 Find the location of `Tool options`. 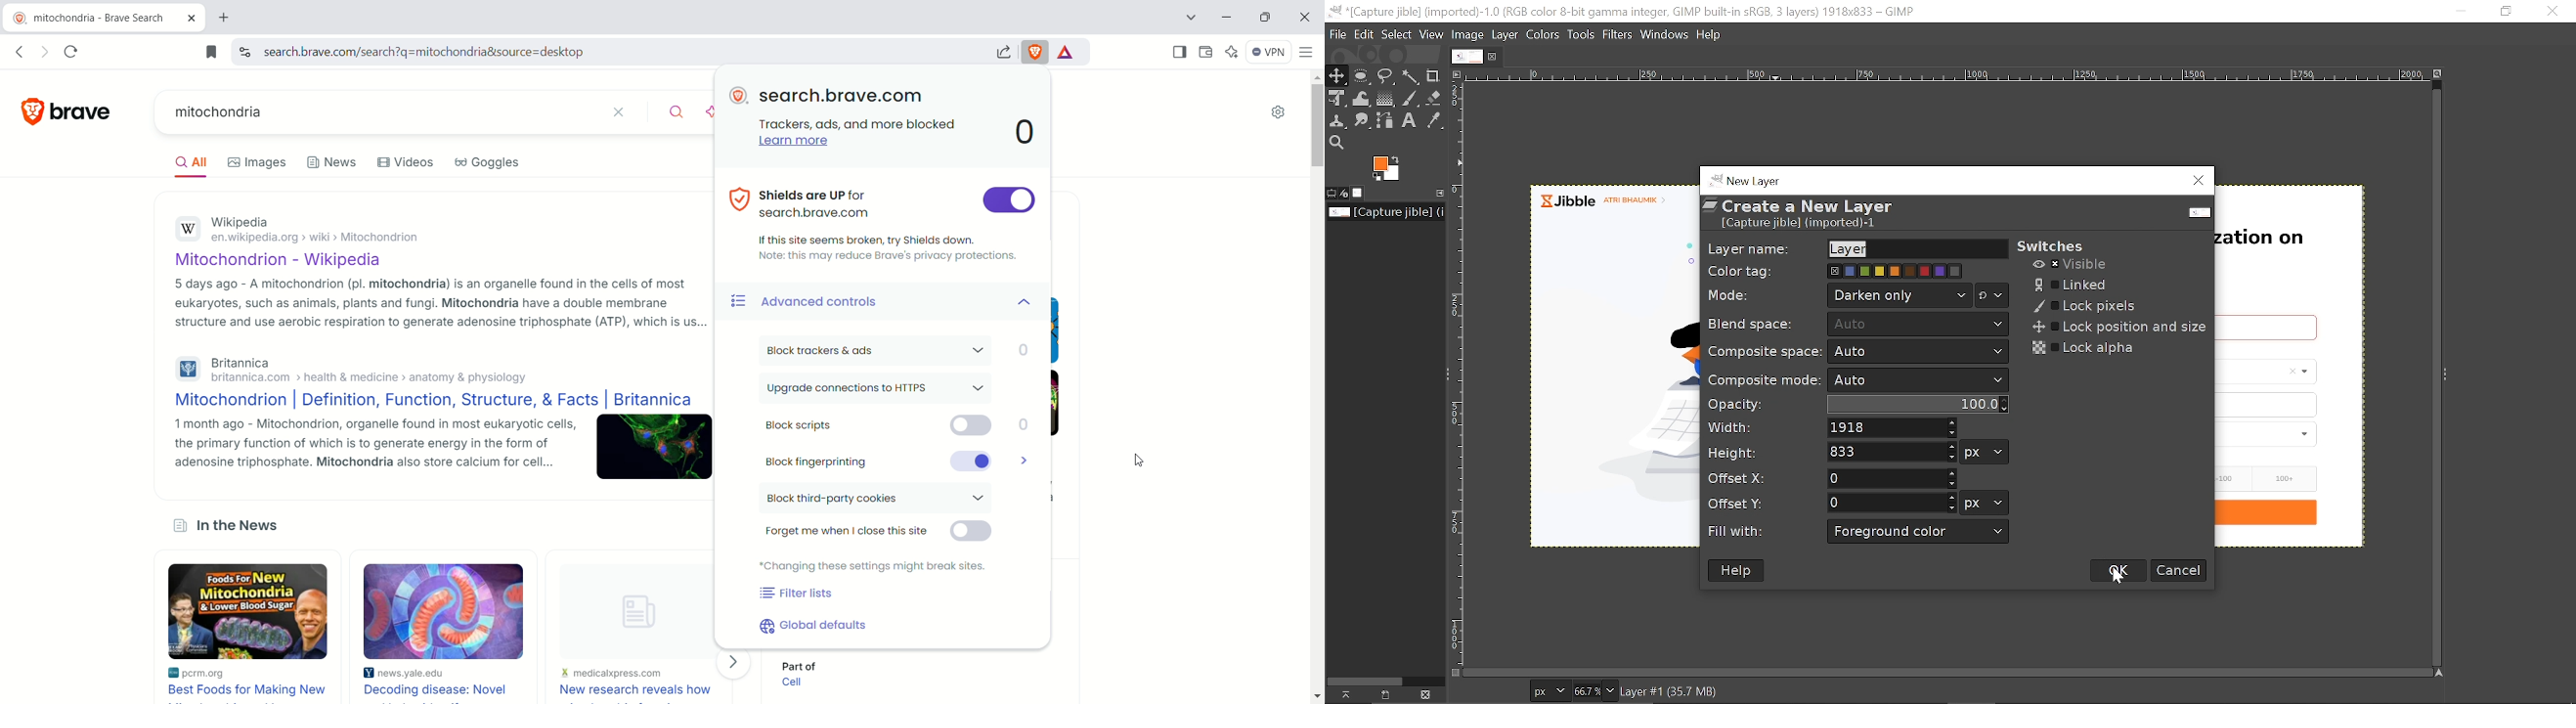

Tool options is located at coordinates (1332, 194).